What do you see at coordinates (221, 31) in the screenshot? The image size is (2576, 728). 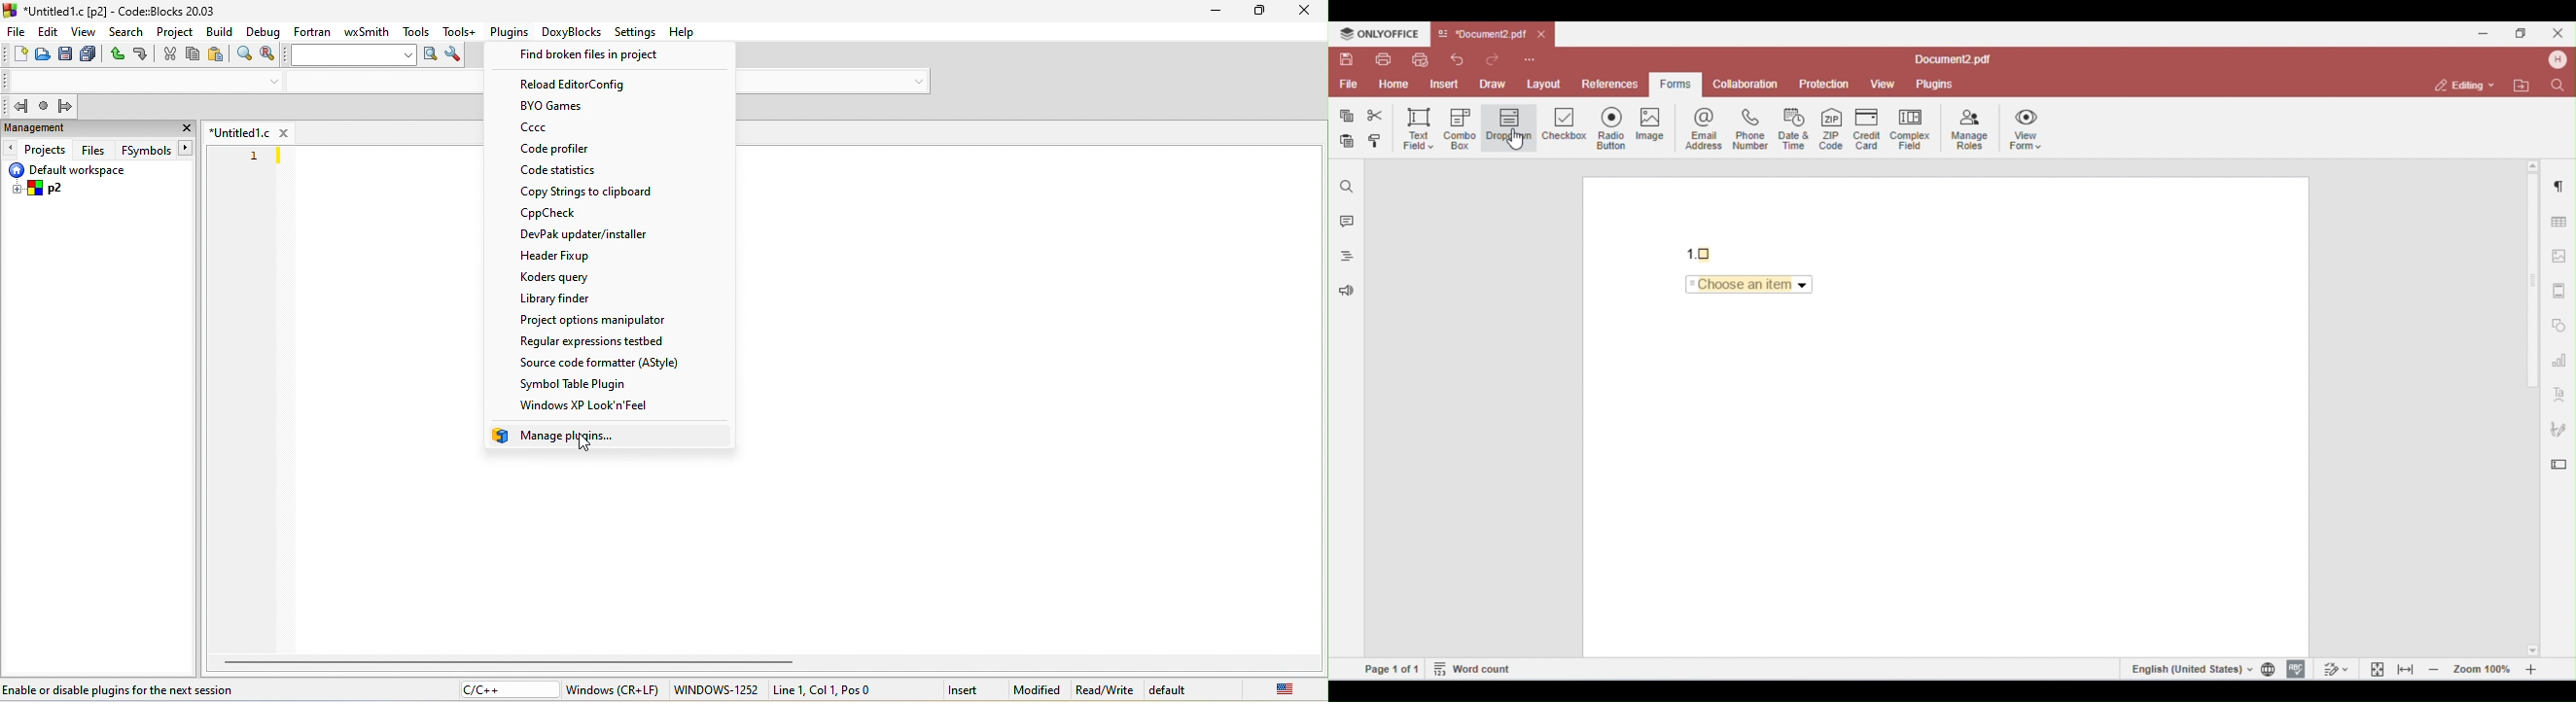 I see `build` at bounding box center [221, 31].